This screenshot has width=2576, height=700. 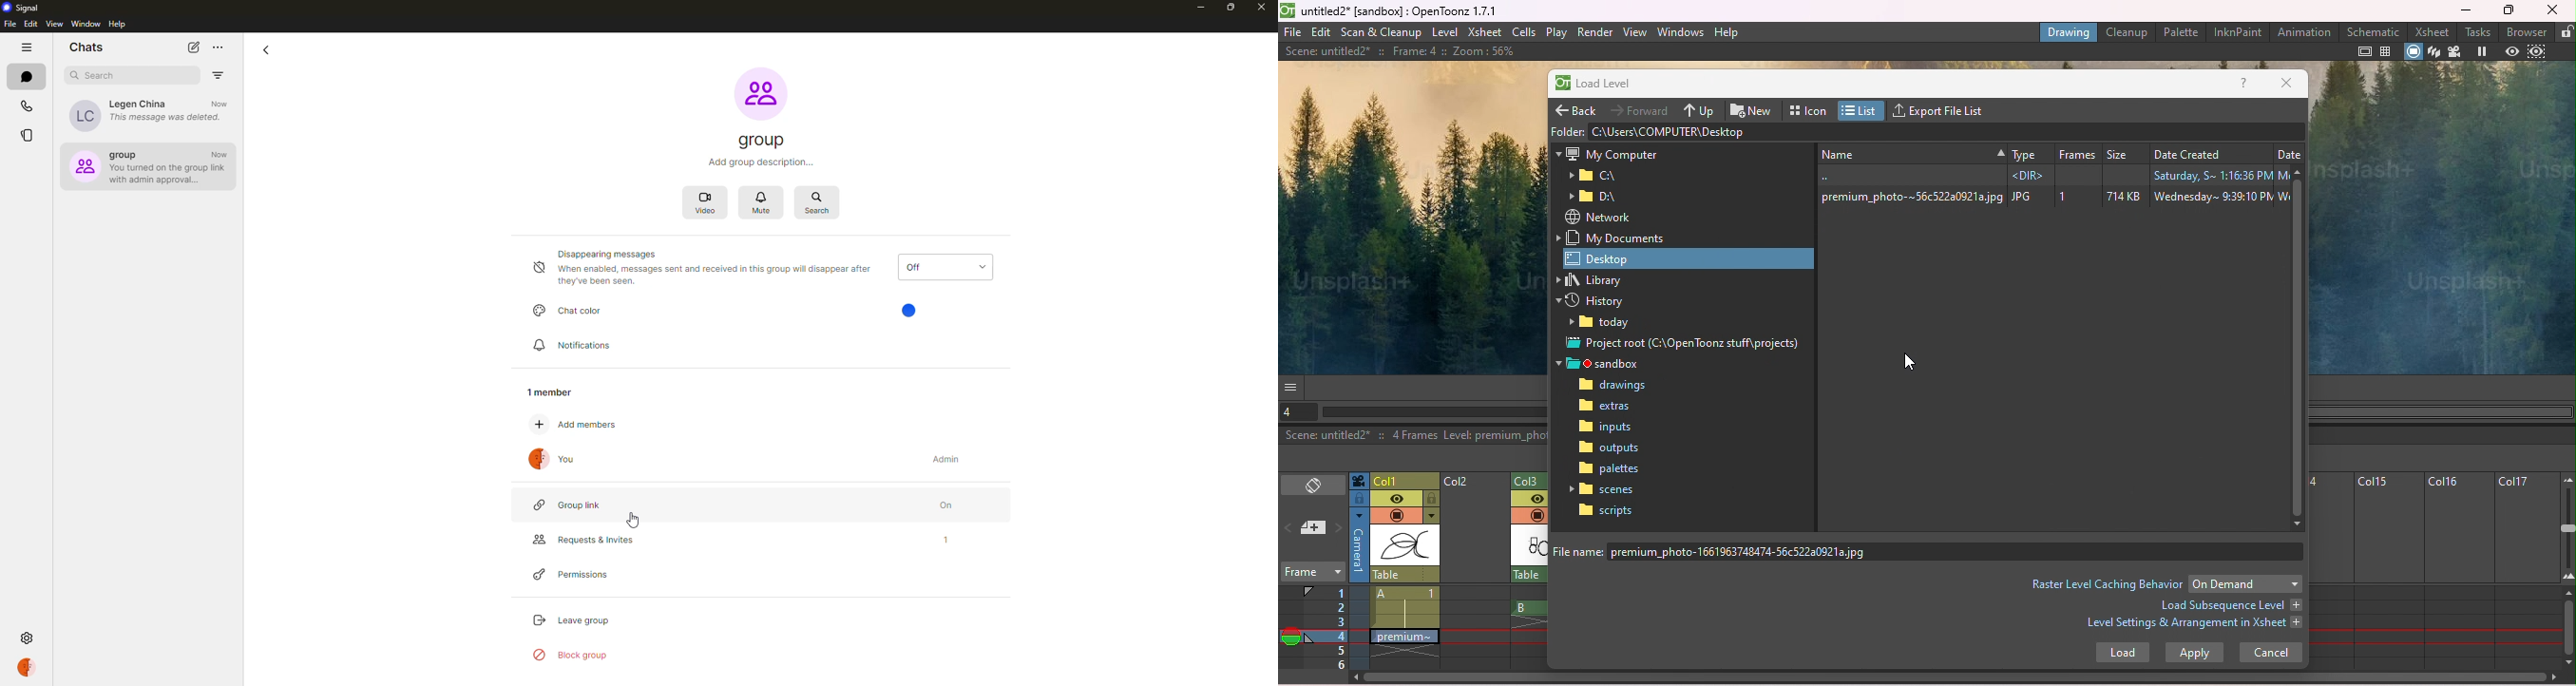 I want to click on contact, so click(x=149, y=115).